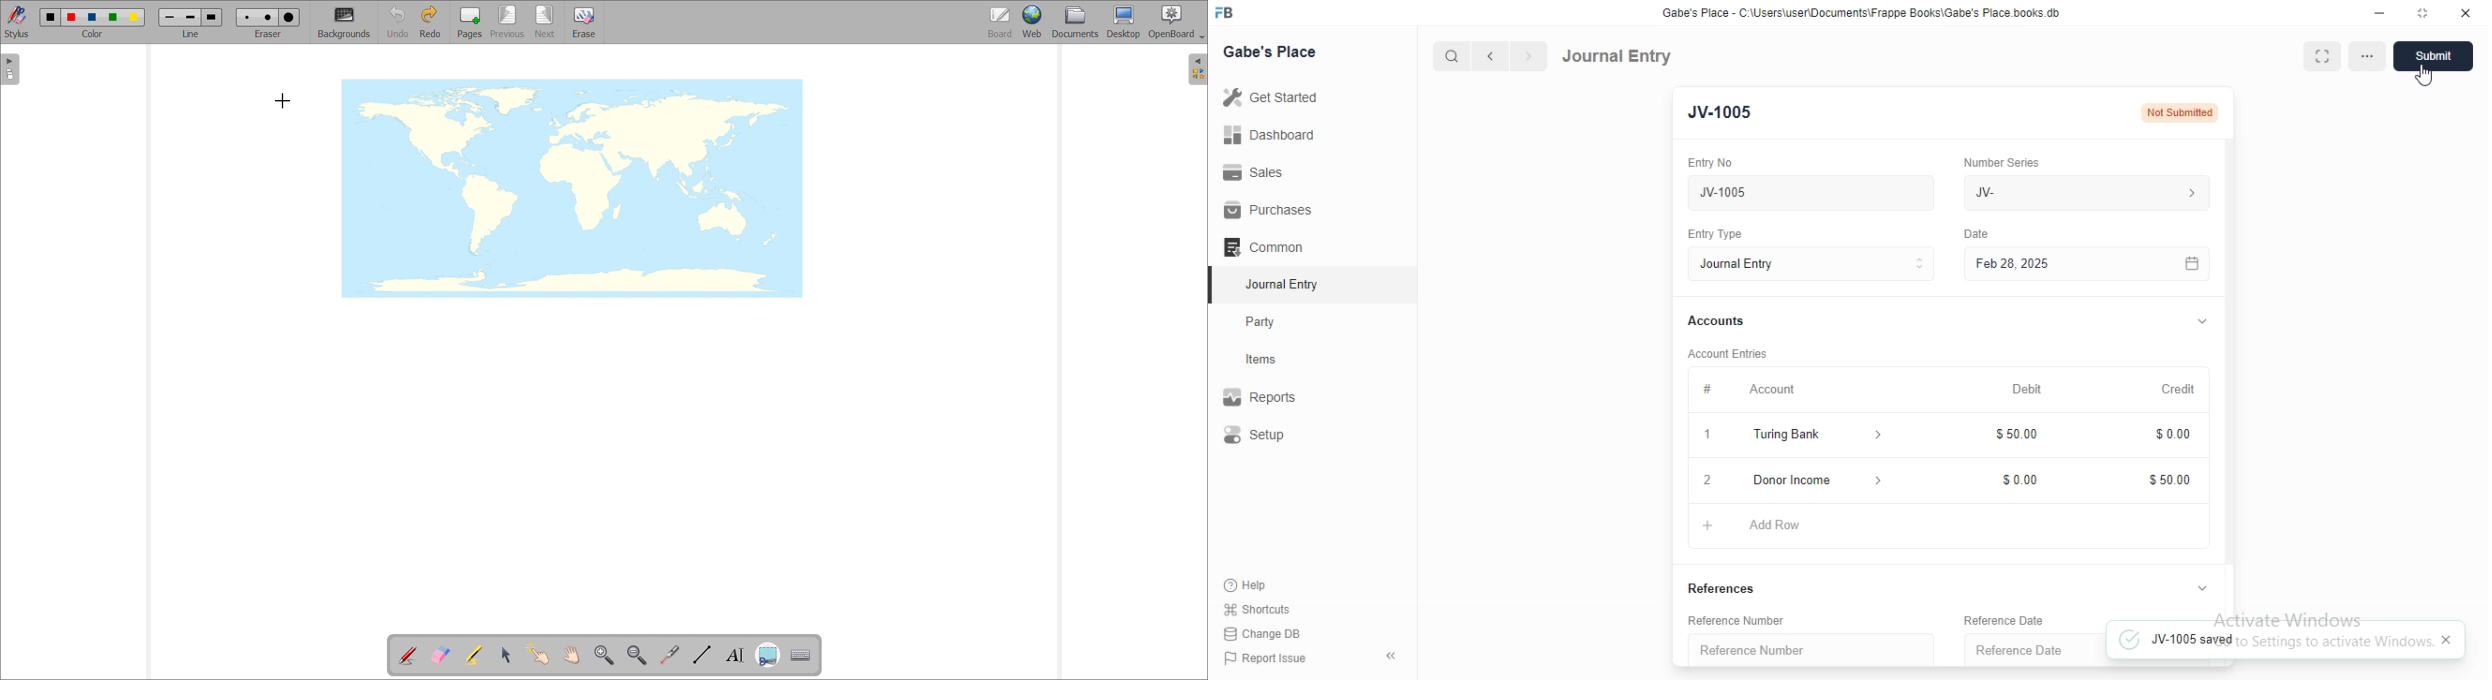 The width and height of the screenshot is (2492, 700). What do you see at coordinates (2175, 435) in the screenshot?
I see `$000` at bounding box center [2175, 435].